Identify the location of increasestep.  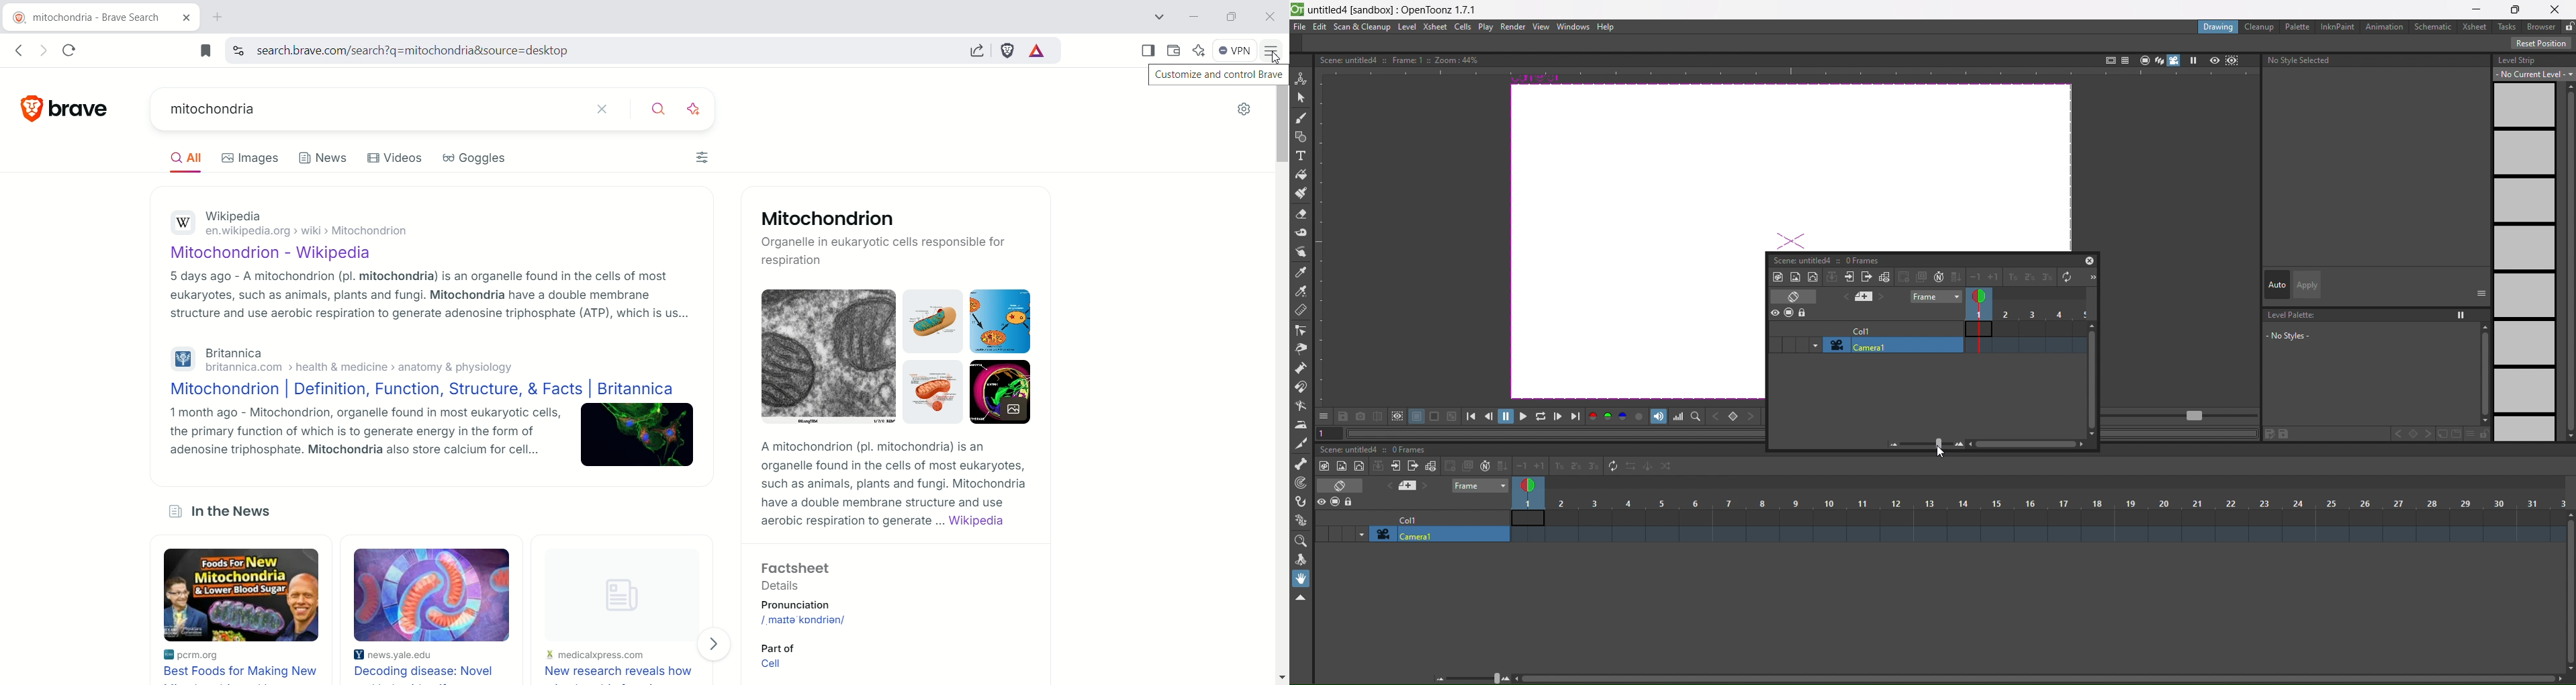
(1557, 464).